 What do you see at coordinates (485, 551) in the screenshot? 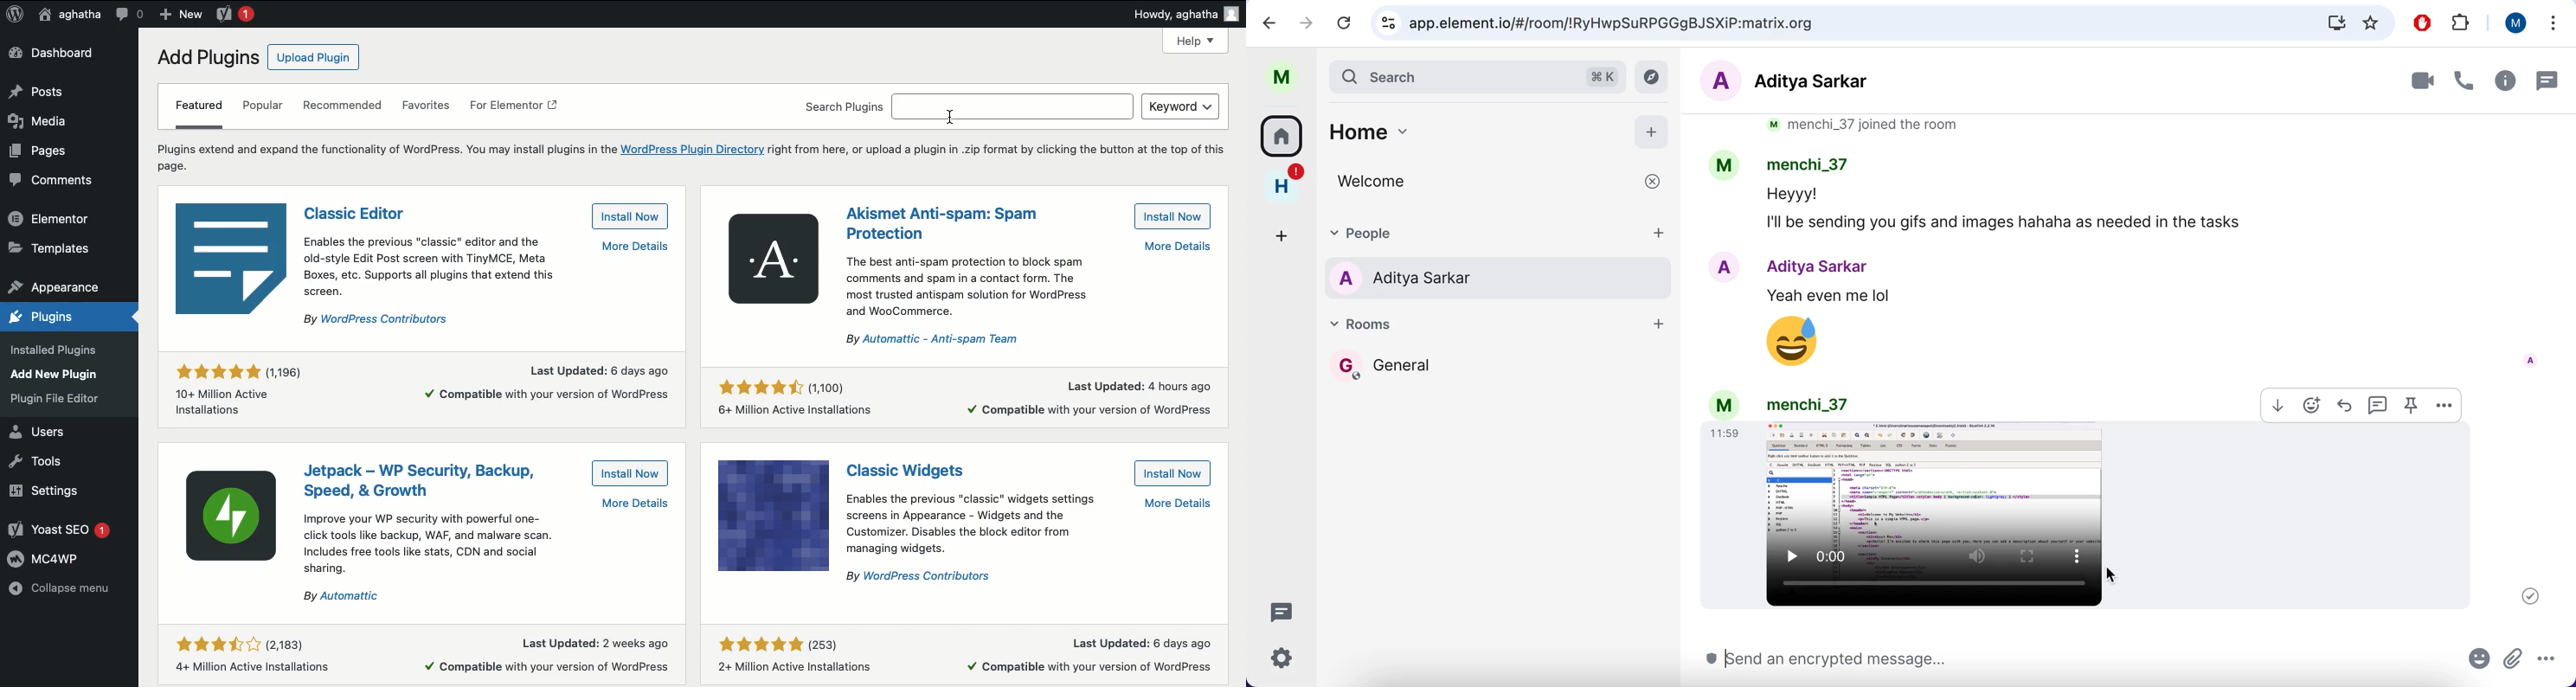
I see `Improve your WP security with powerful one-click tools like backup, WAF, and malware scan.Includes free tools like stats, CON and social sharing.By Automattic` at bounding box center [485, 551].